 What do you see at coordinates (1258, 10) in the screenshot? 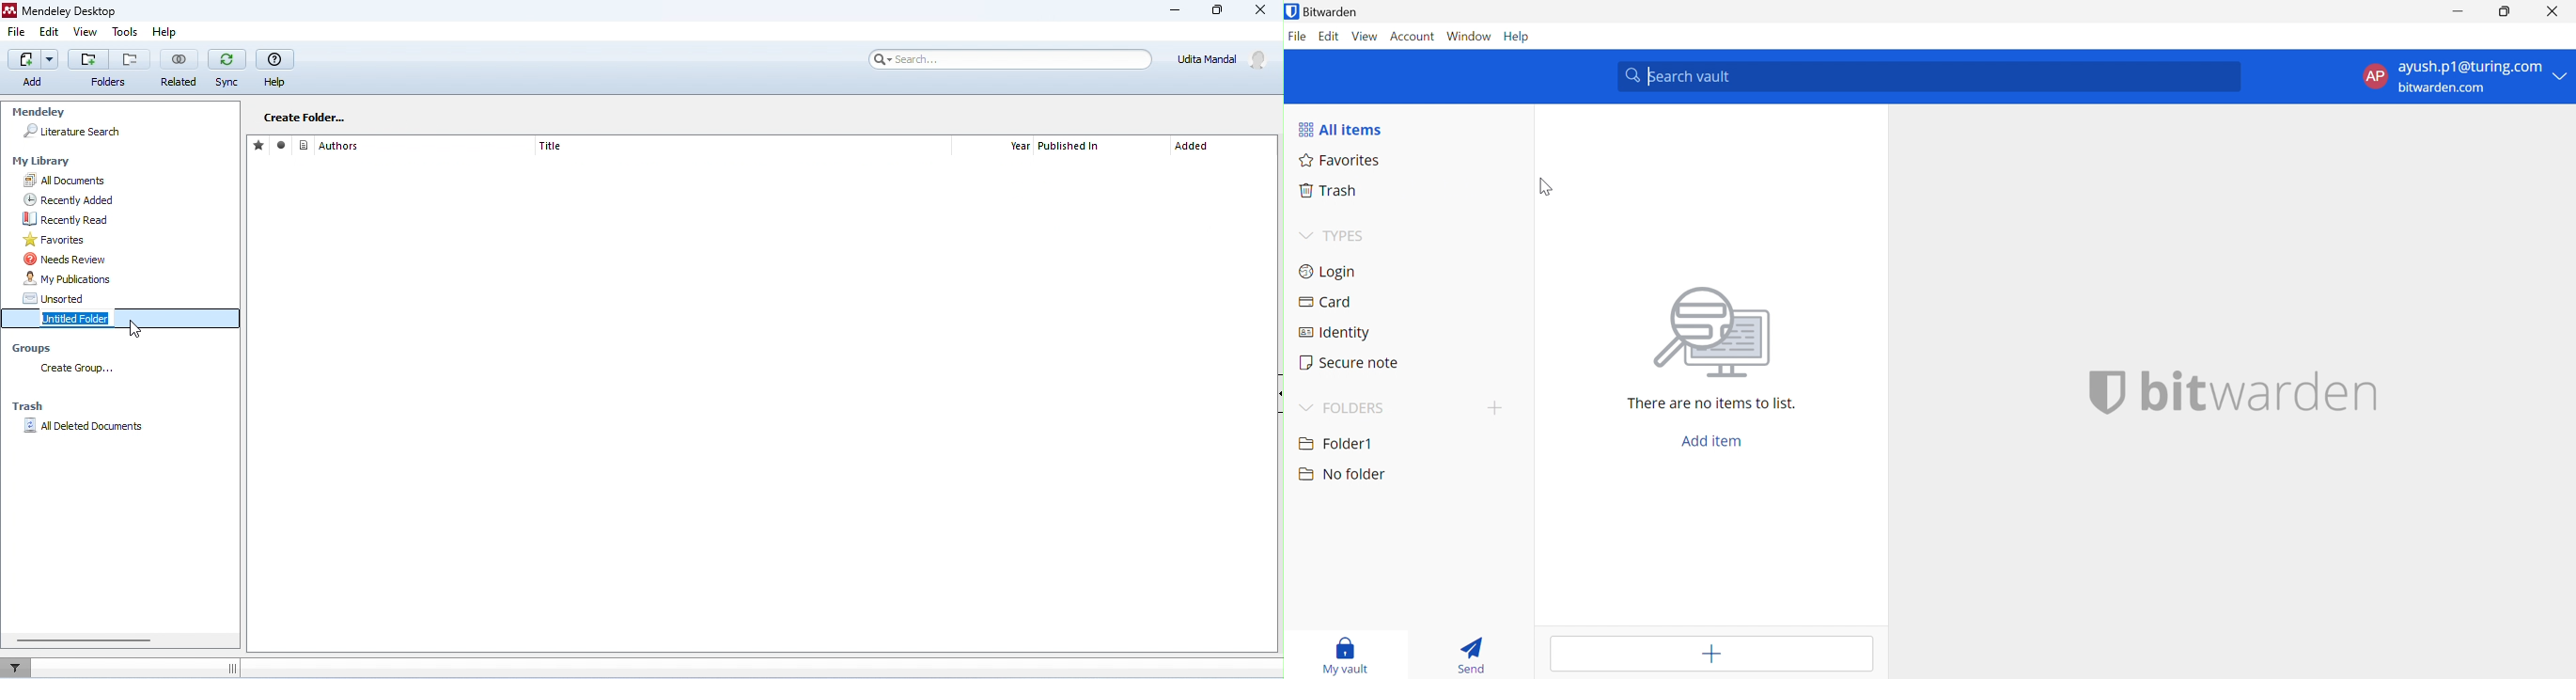
I see `close` at bounding box center [1258, 10].